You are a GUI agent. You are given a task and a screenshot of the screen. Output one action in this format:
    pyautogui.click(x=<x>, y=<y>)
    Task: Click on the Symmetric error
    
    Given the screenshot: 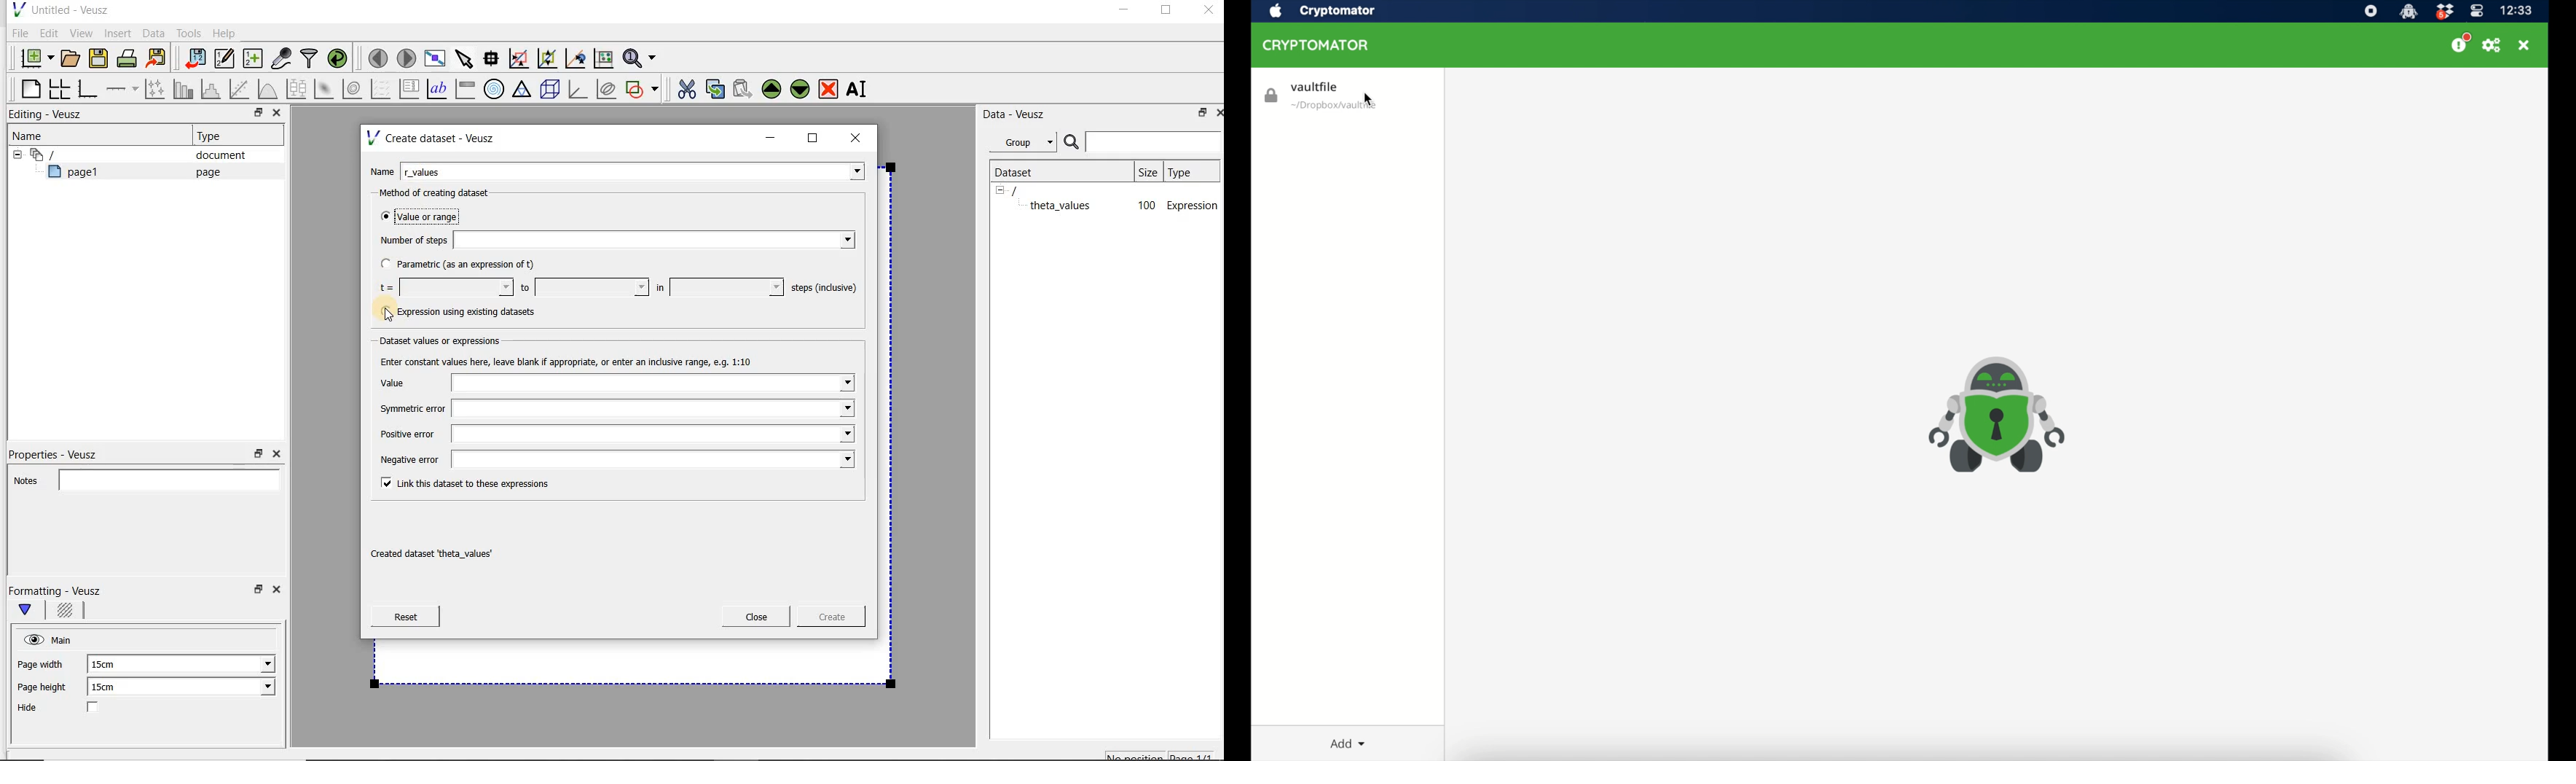 What is the action you would take?
    pyautogui.click(x=615, y=410)
    